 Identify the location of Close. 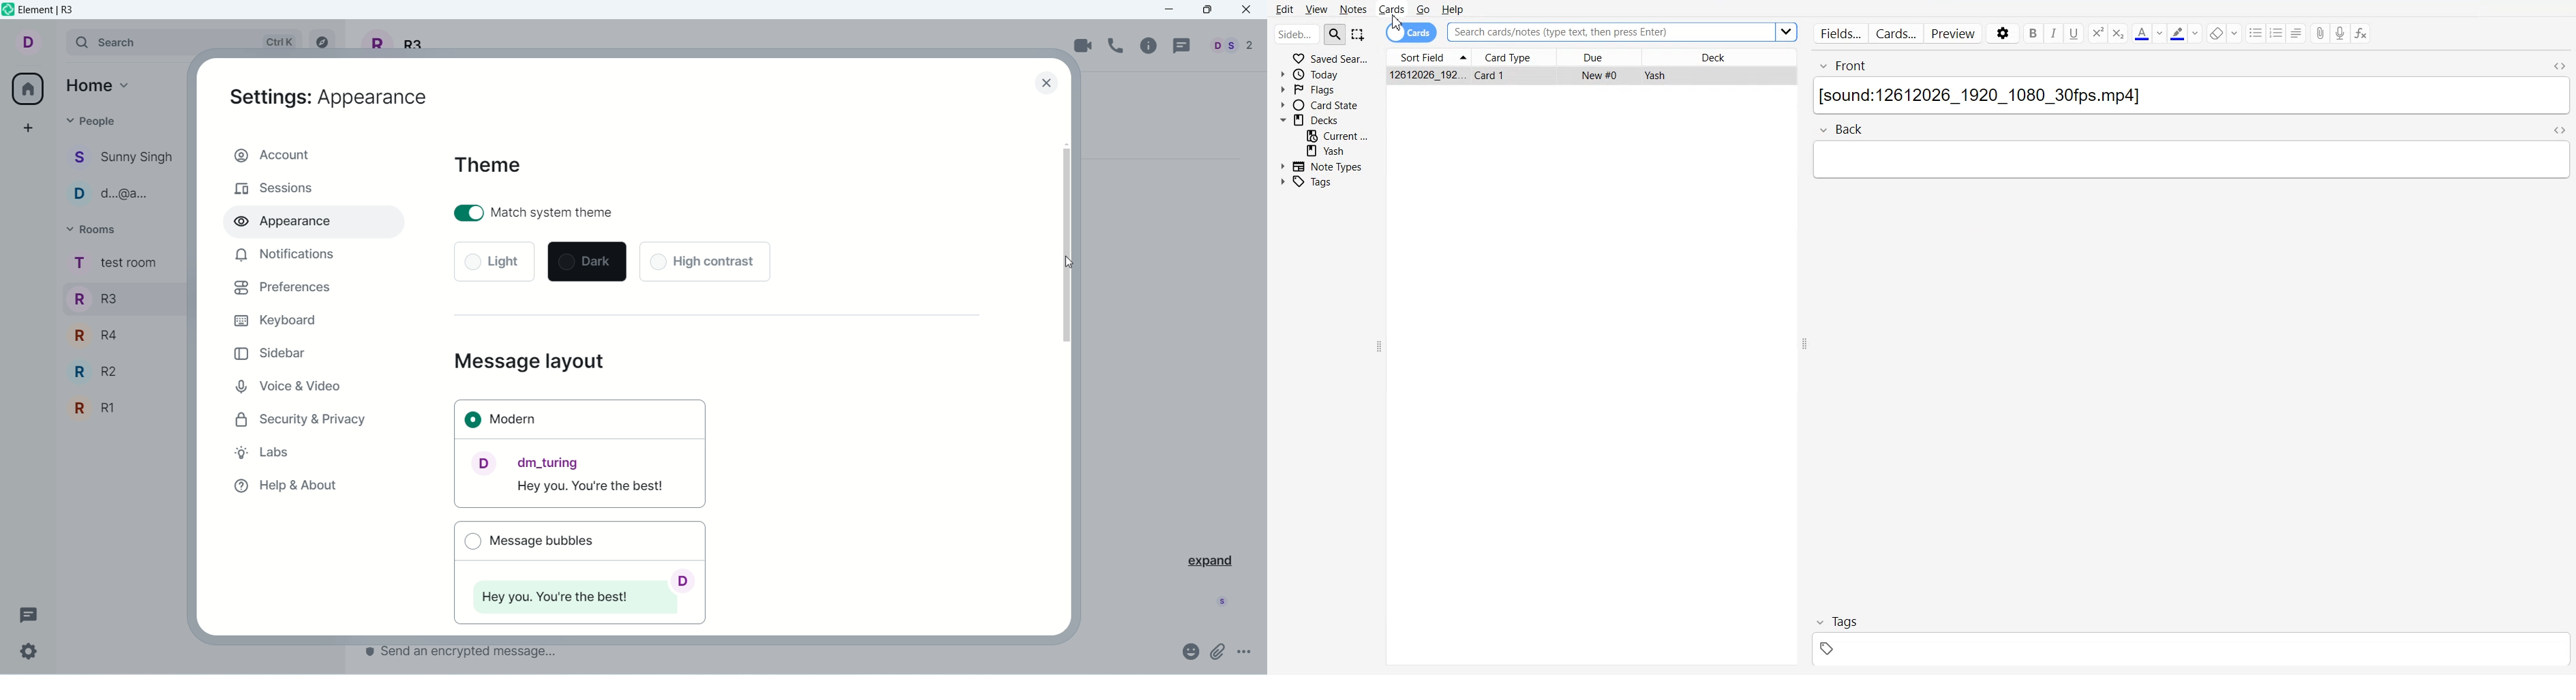
(1049, 85).